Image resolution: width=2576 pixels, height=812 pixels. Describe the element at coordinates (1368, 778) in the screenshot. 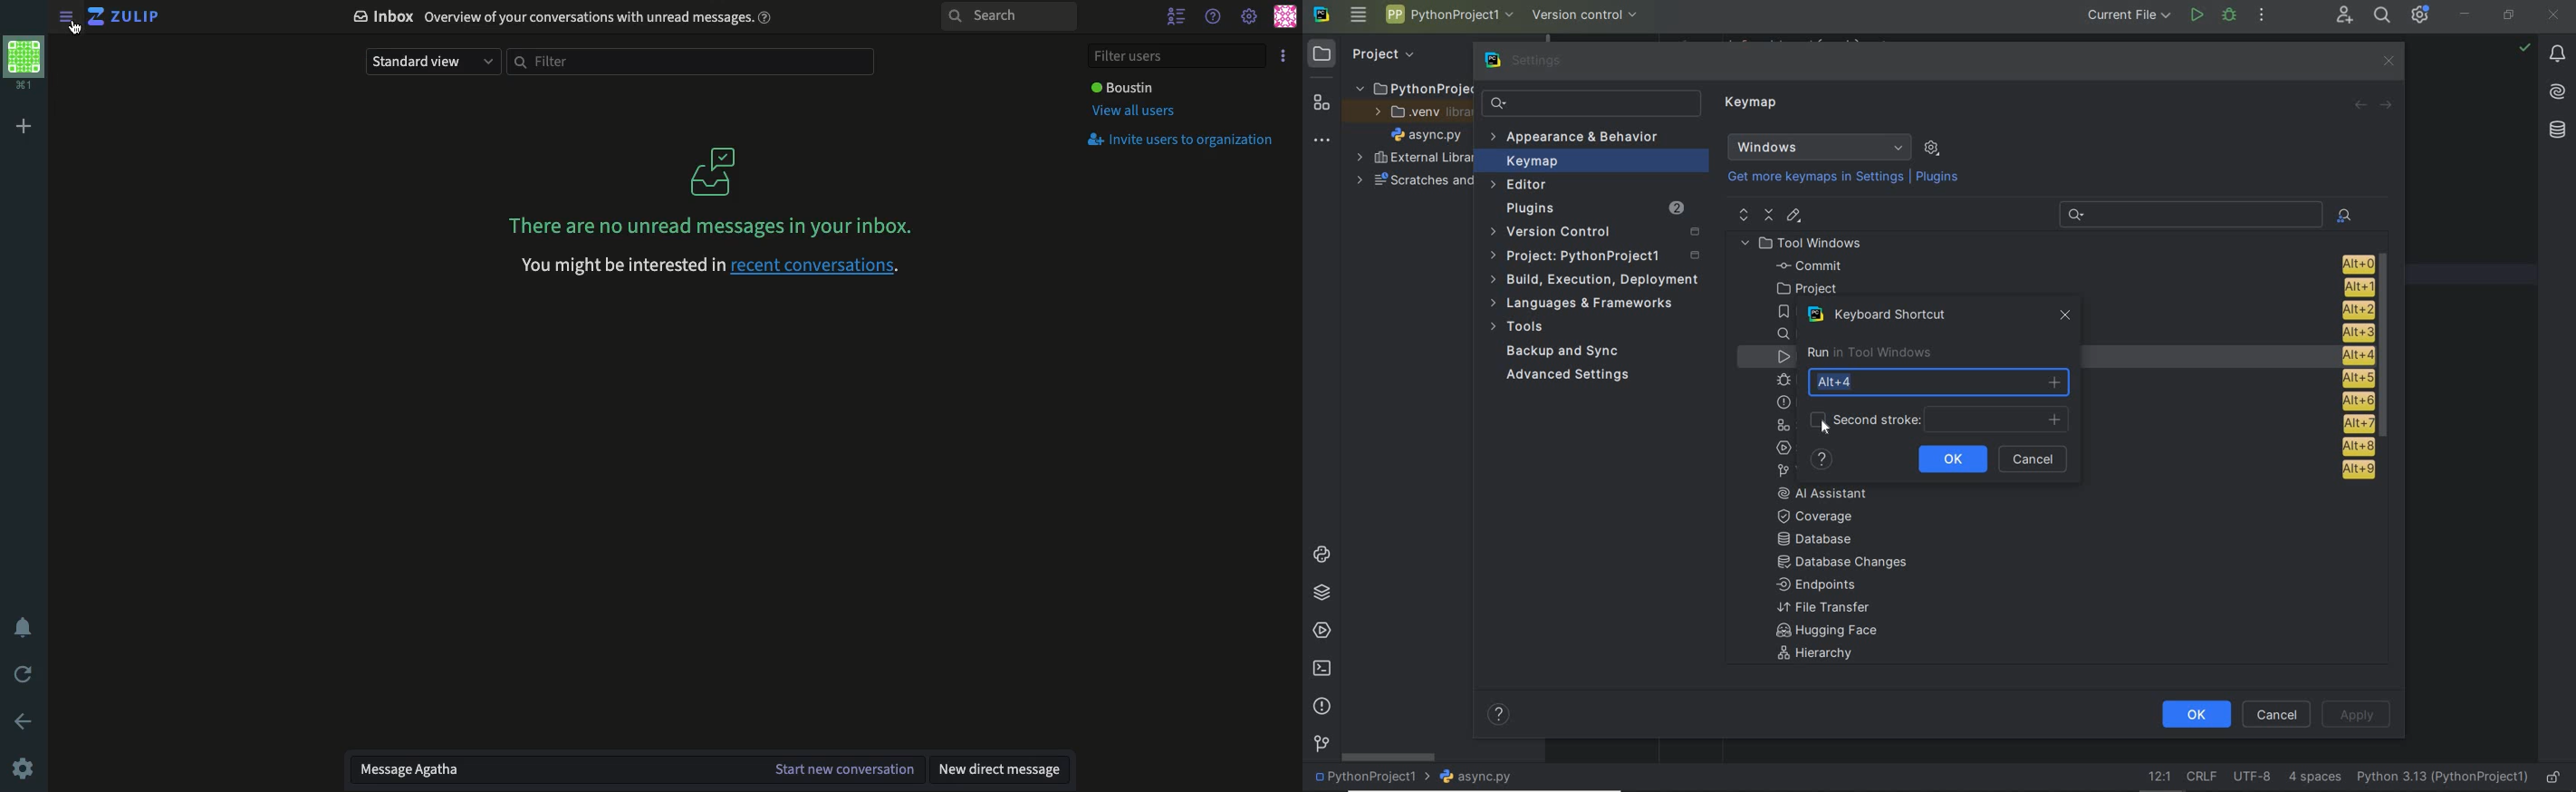

I see `project name` at that location.